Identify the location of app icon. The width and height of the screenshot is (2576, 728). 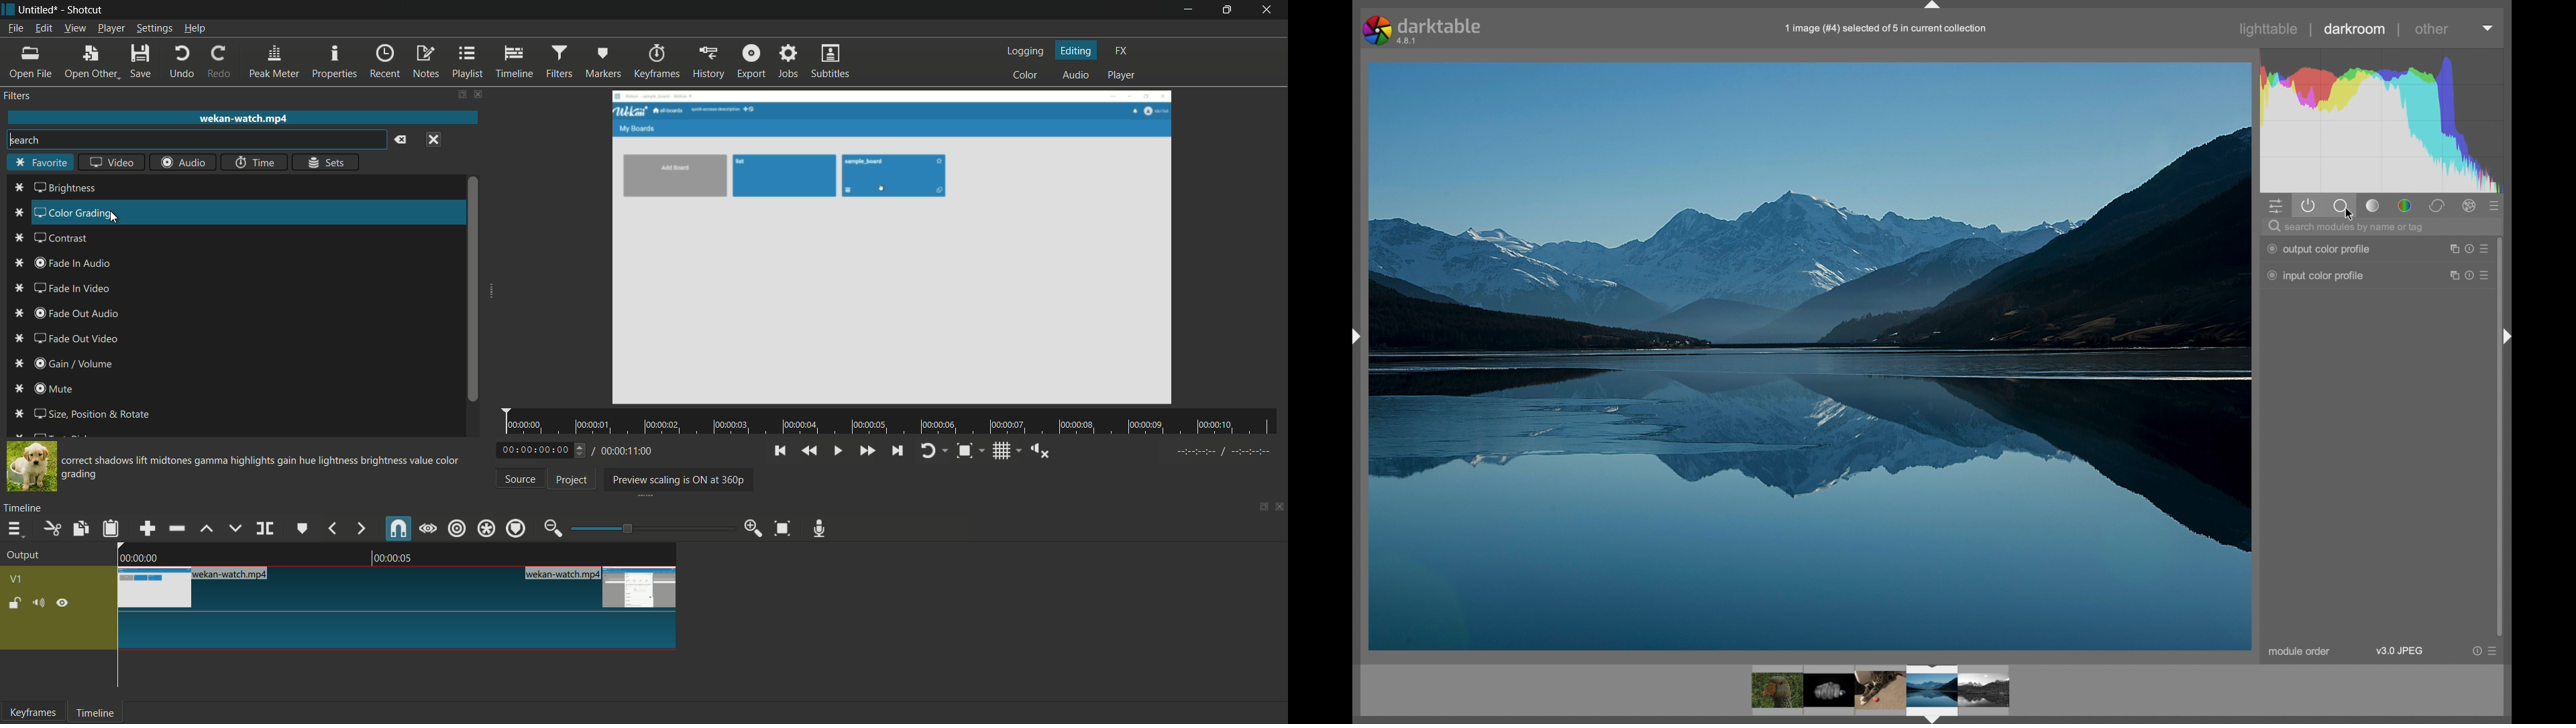
(8, 9).